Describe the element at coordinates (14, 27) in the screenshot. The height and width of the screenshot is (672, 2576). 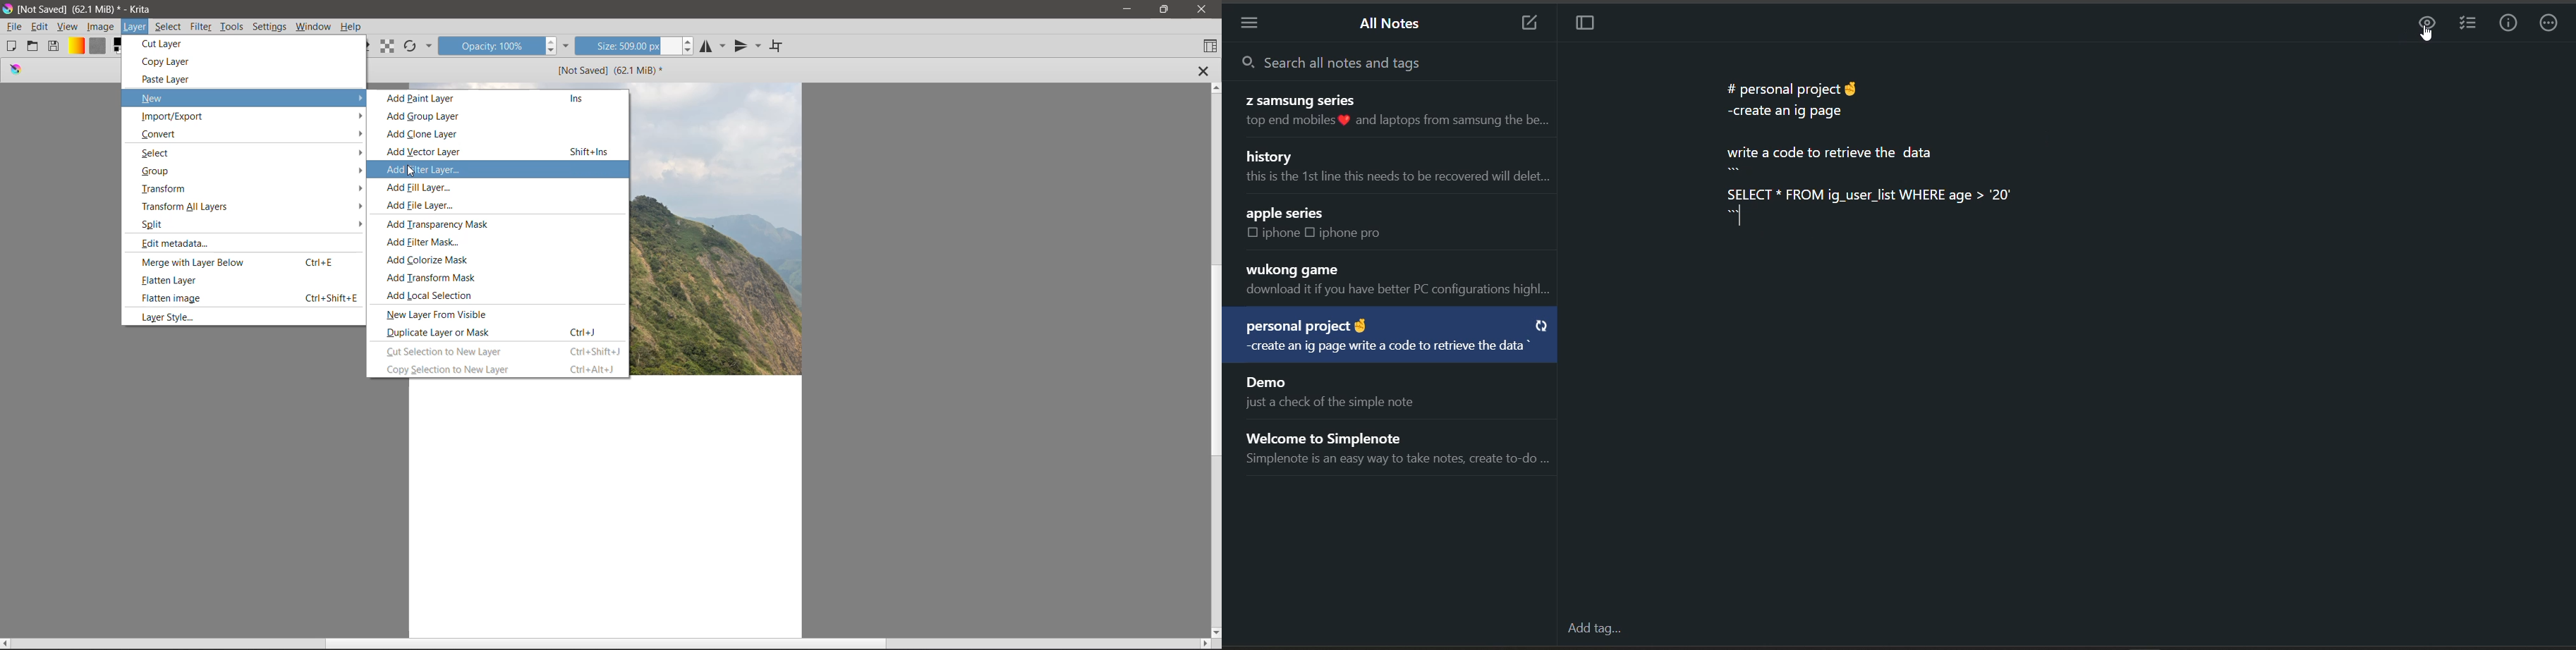
I see `File` at that location.